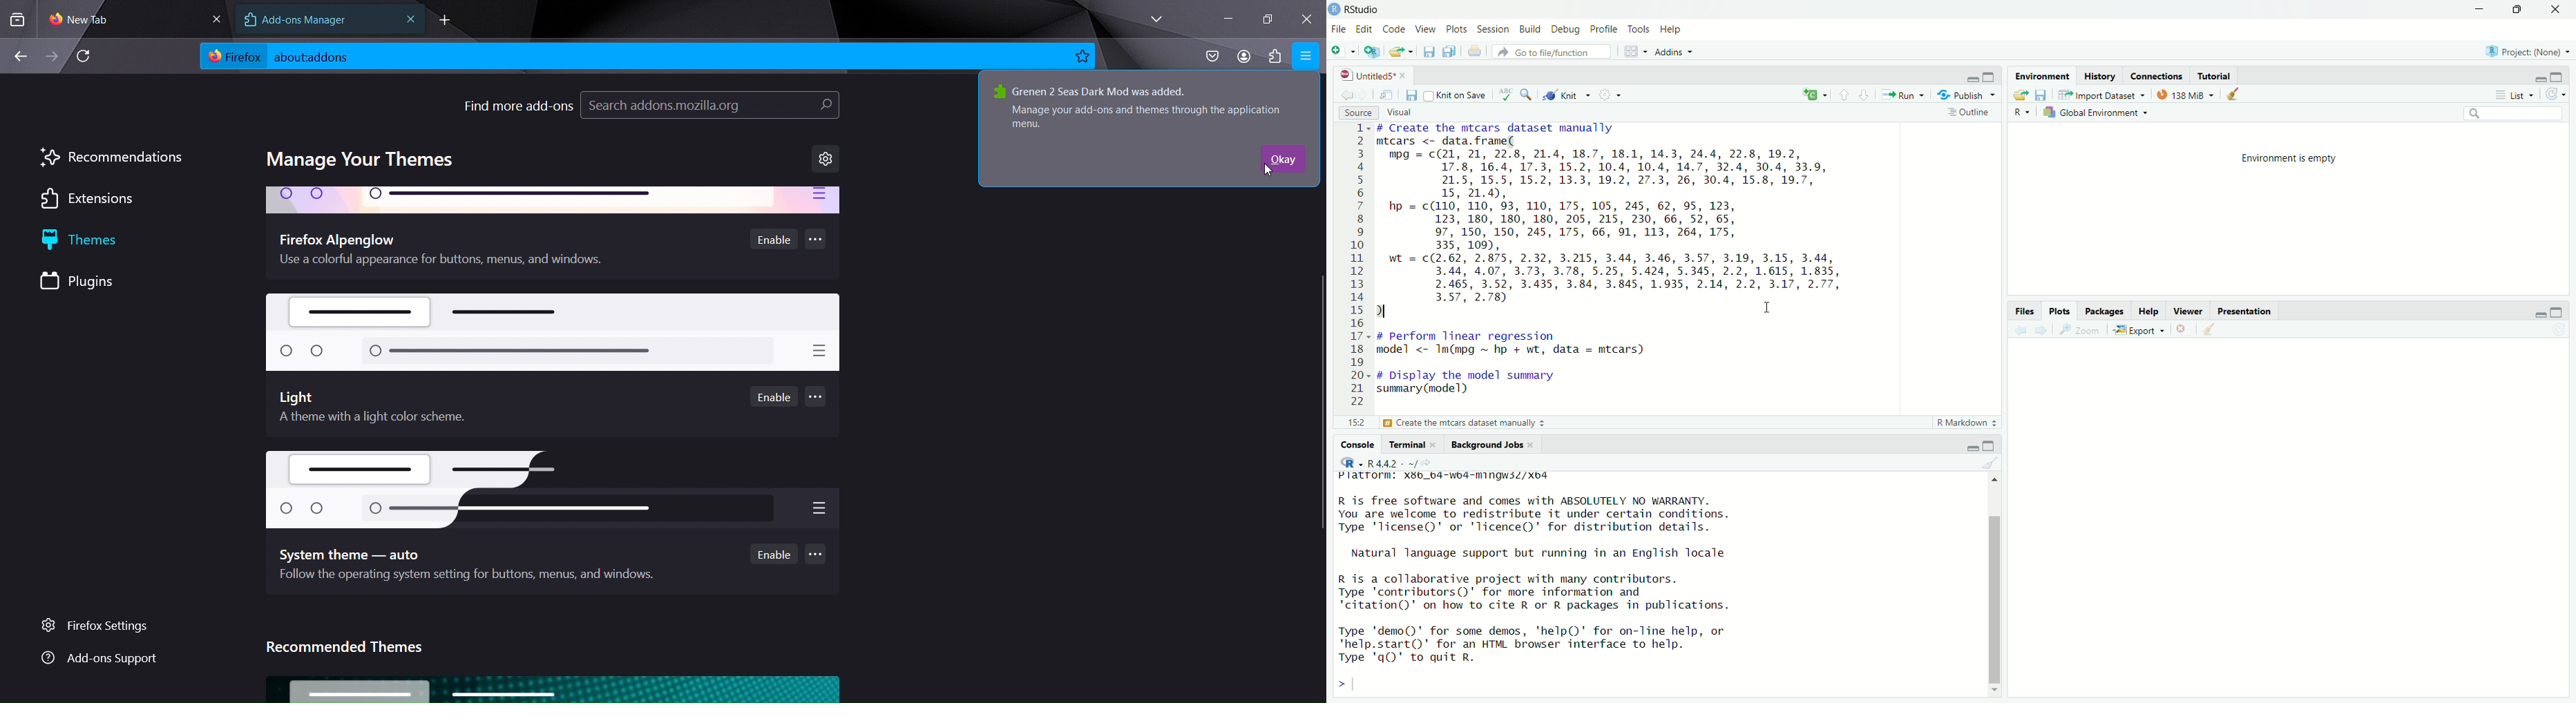 The width and height of the screenshot is (2576, 728). What do you see at coordinates (1529, 29) in the screenshot?
I see `build` at bounding box center [1529, 29].